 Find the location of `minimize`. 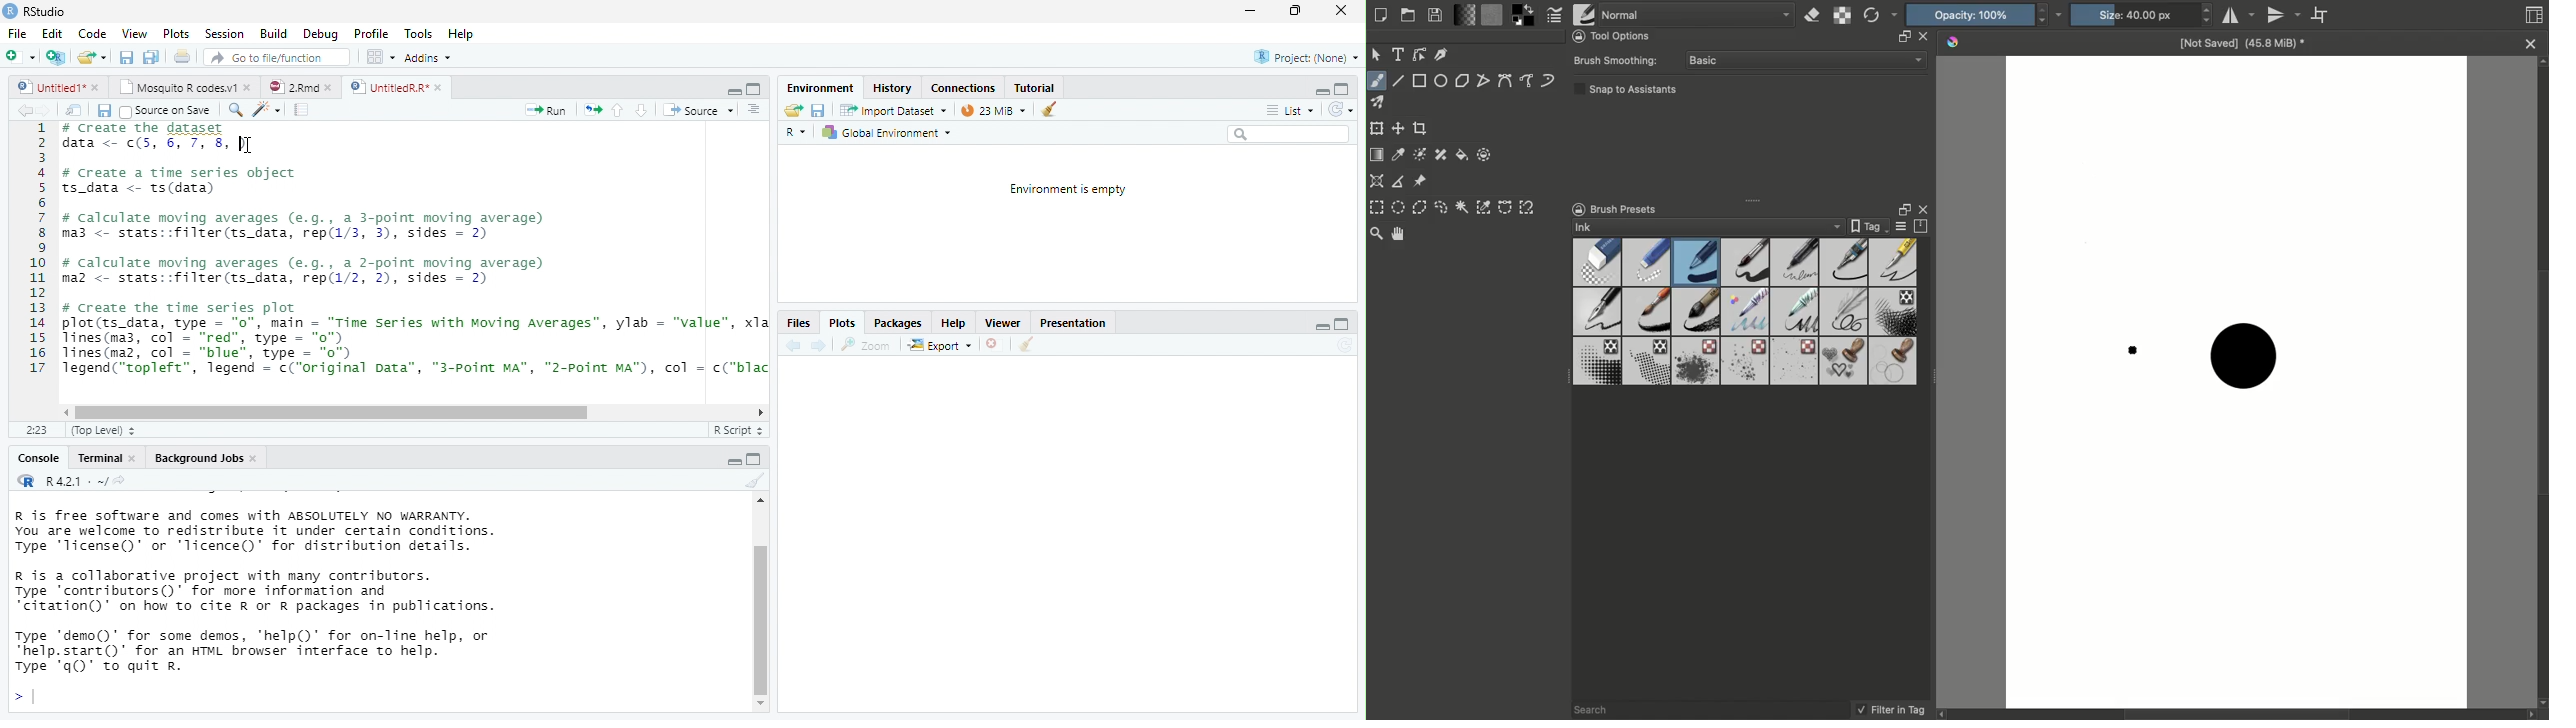

minimize is located at coordinates (754, 458).